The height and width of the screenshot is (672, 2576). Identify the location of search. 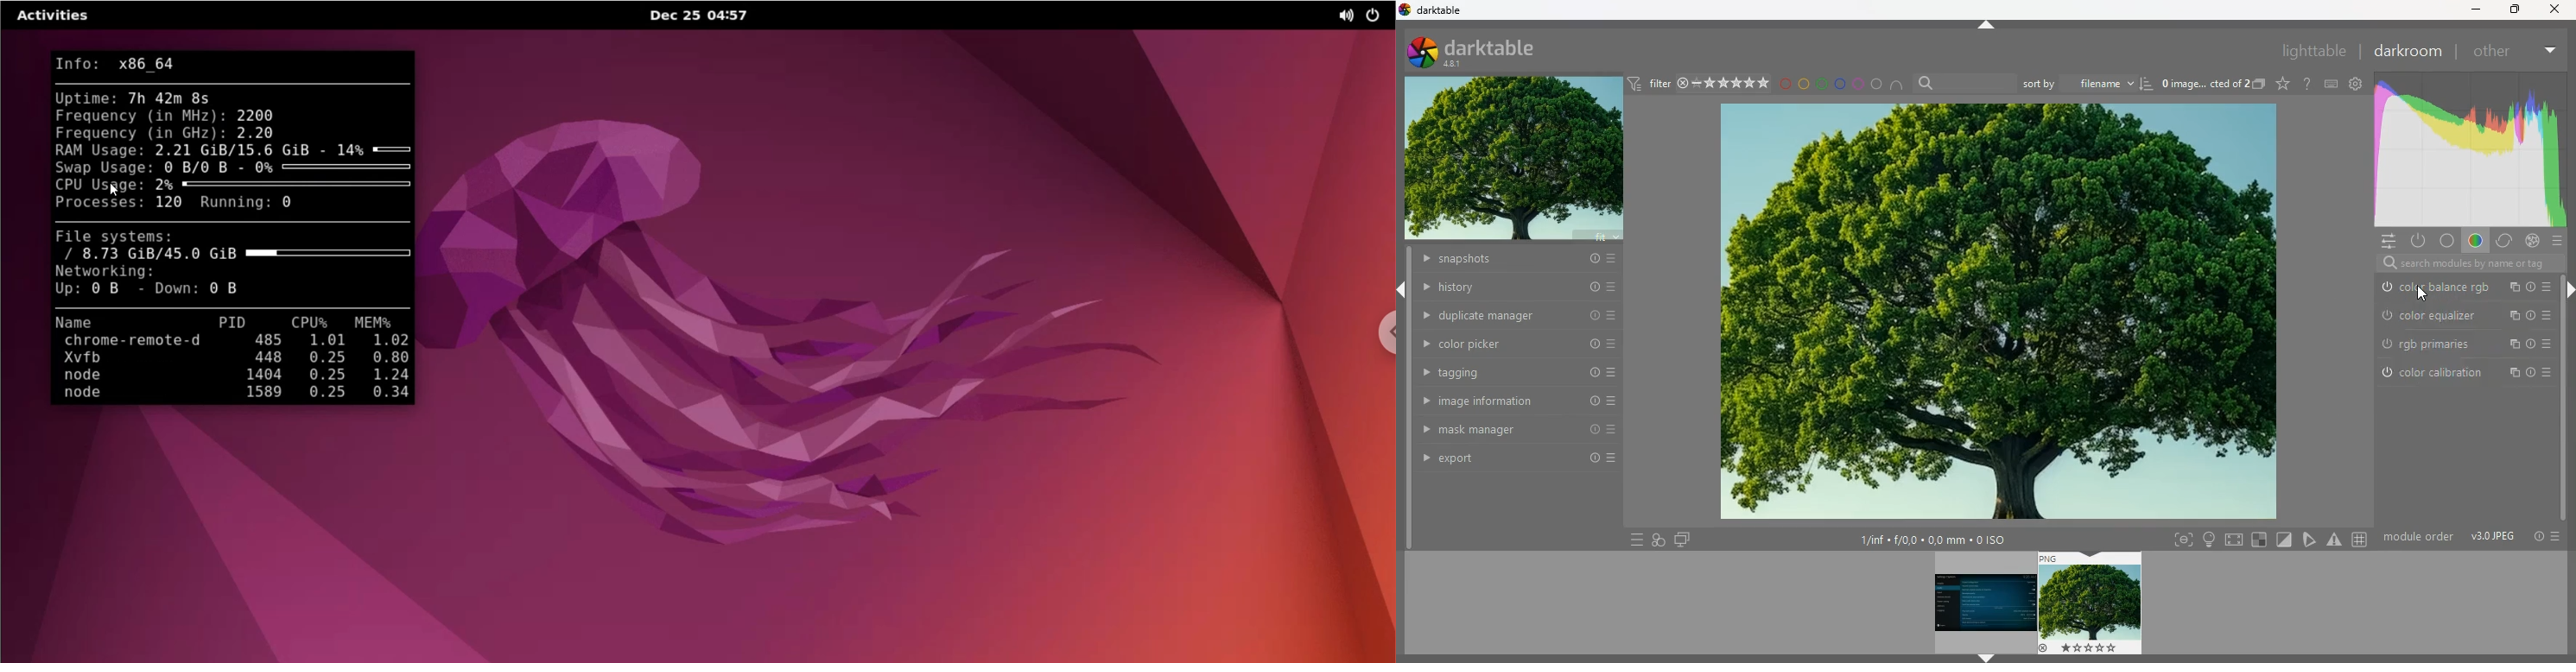
(1964, 84).